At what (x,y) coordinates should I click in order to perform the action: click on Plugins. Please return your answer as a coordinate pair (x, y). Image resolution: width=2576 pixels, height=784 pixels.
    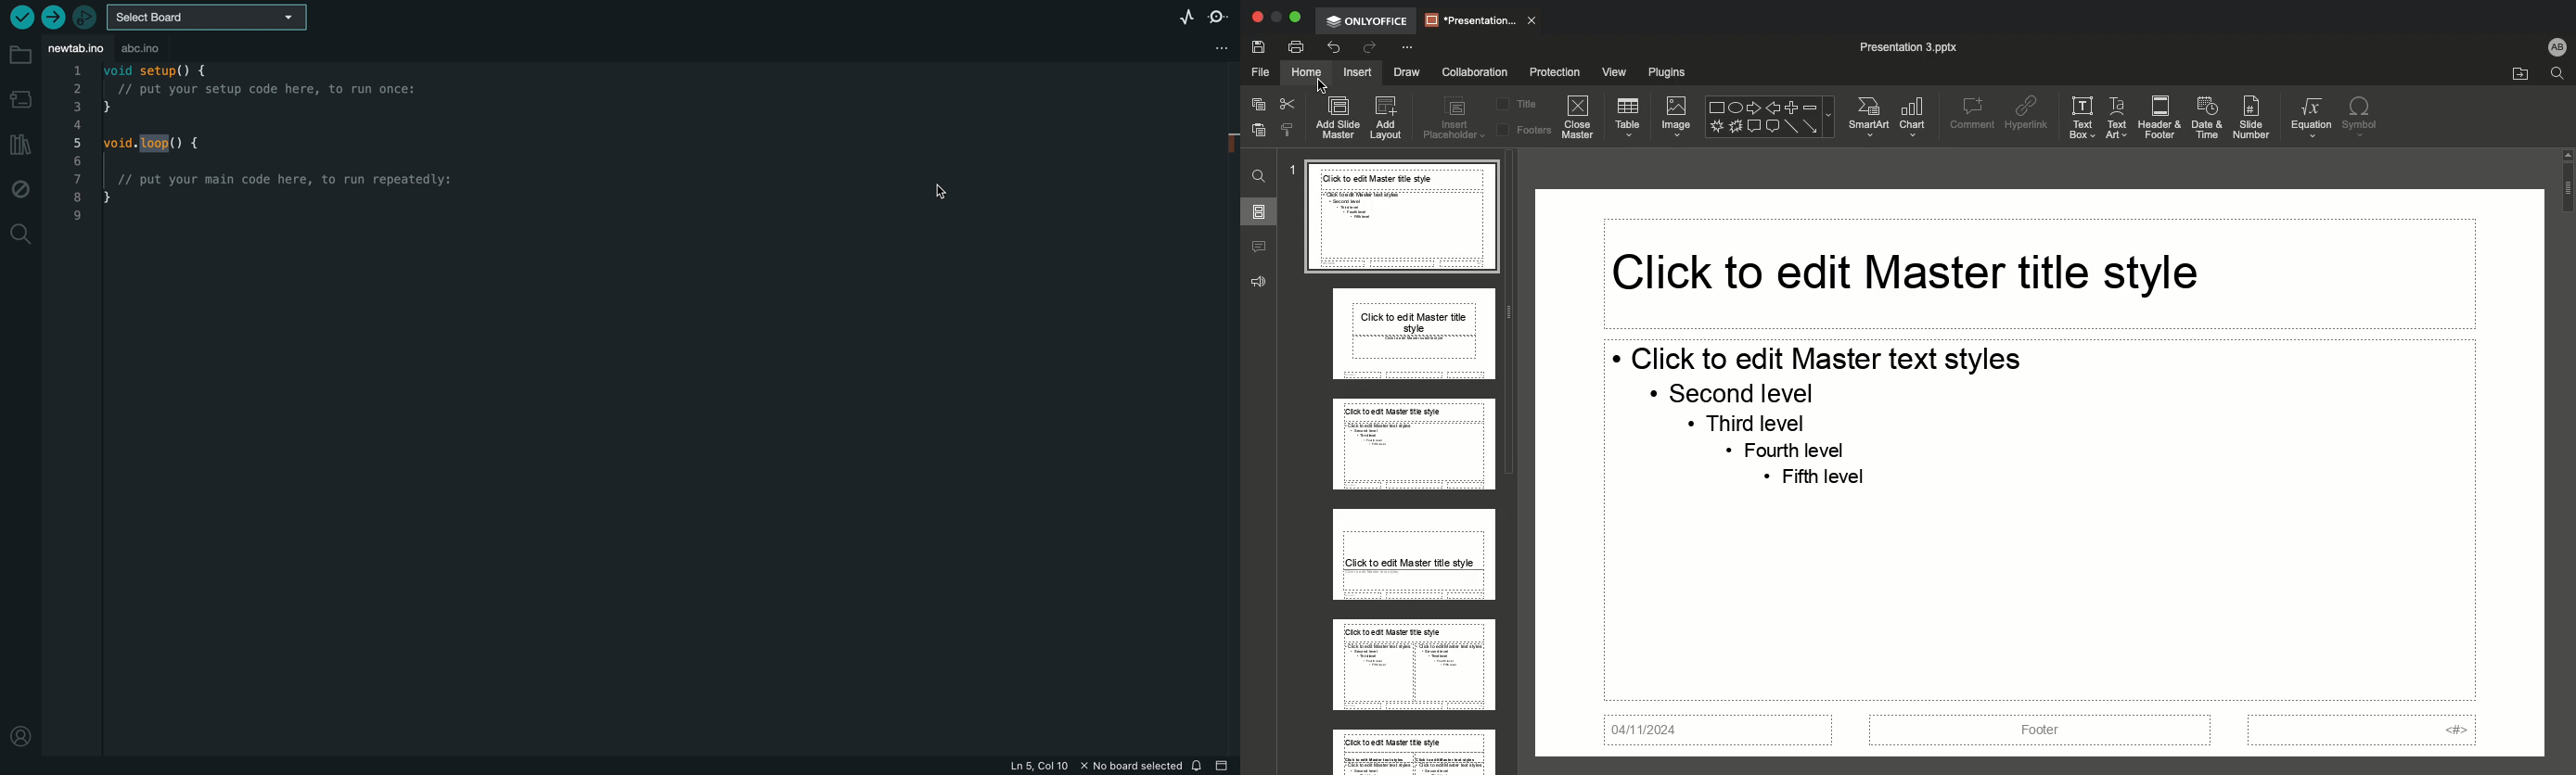
    Looking at the image, I should click on (1670, 70).